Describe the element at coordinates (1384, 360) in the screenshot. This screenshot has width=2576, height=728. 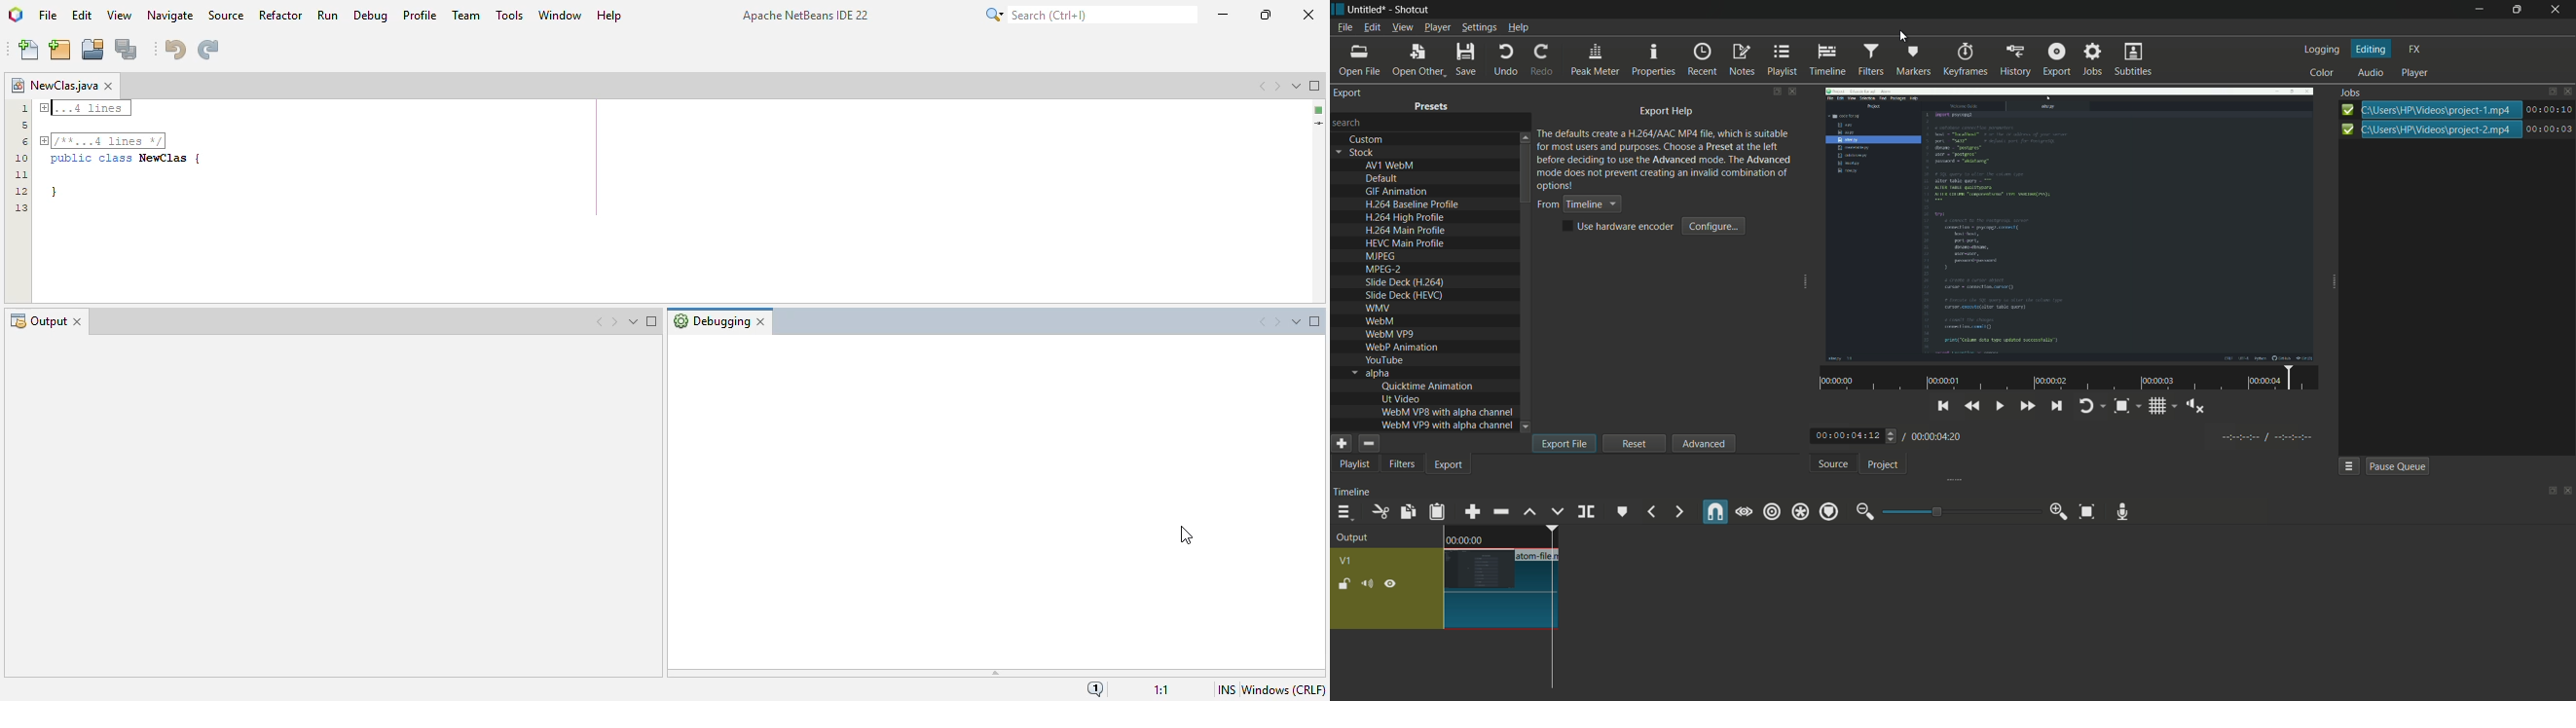
I see `youtube` at that location.